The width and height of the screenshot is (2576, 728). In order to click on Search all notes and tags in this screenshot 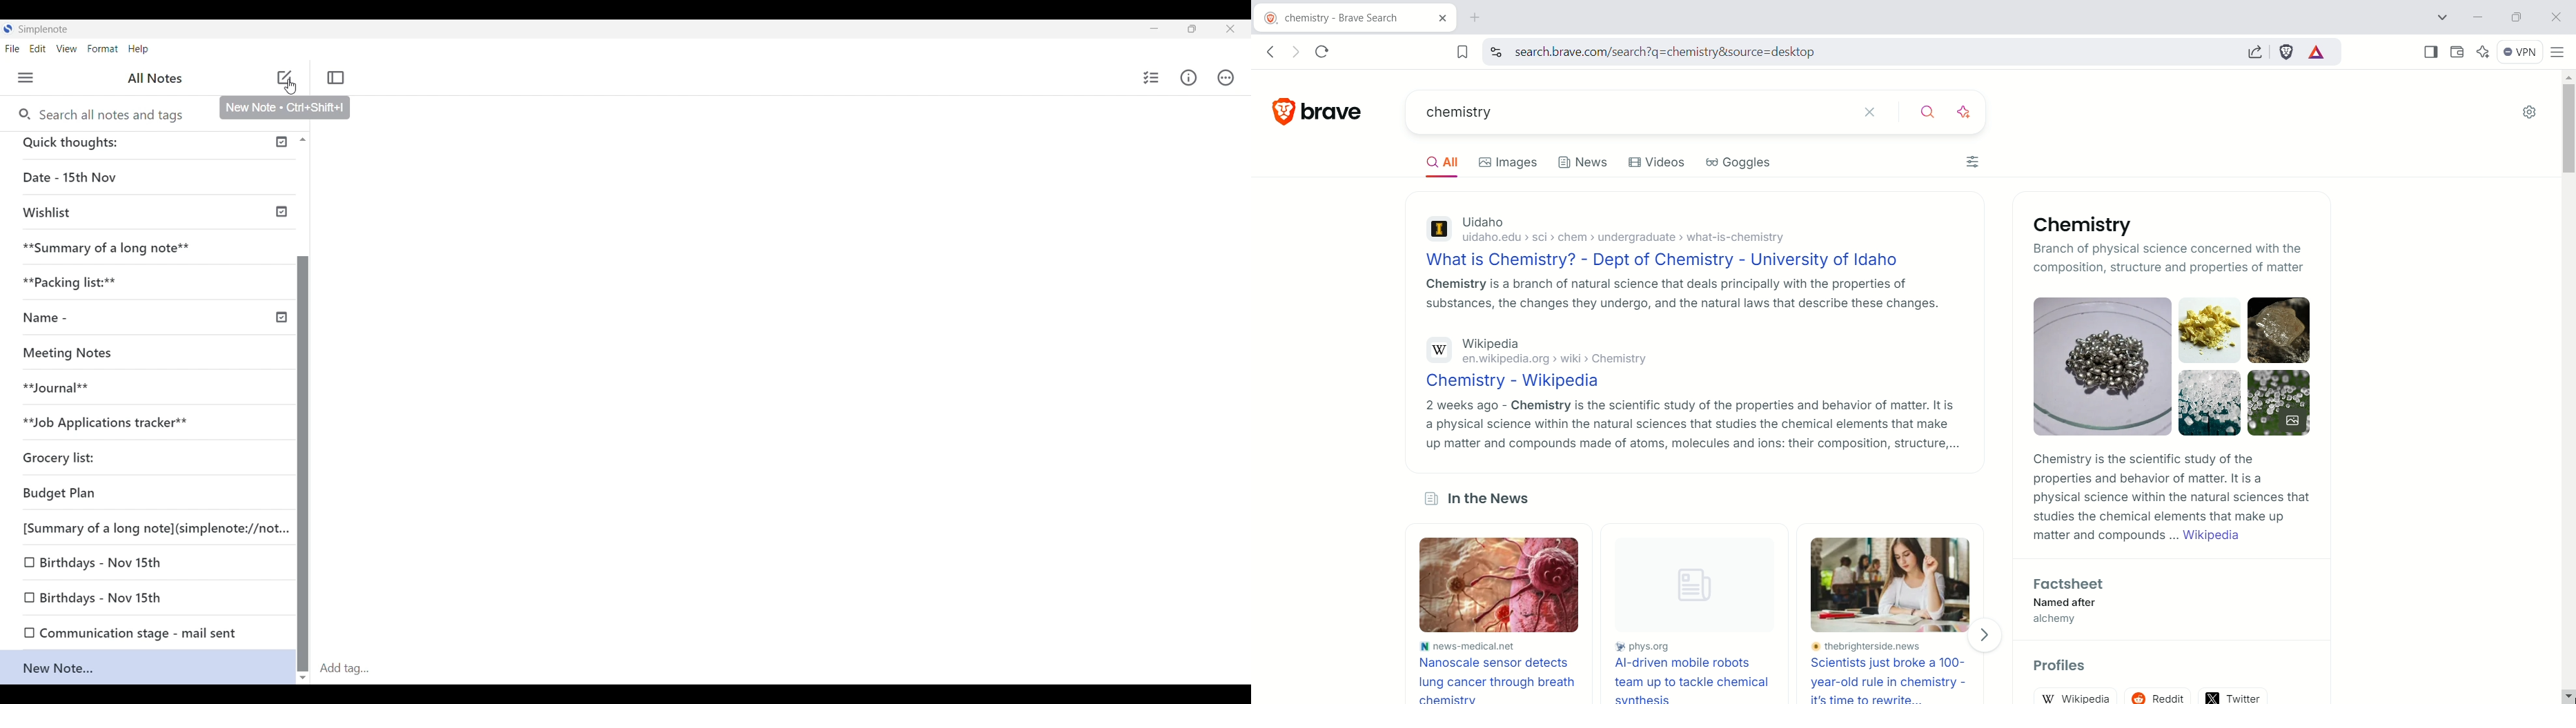, I will do `click(101, 115)`.